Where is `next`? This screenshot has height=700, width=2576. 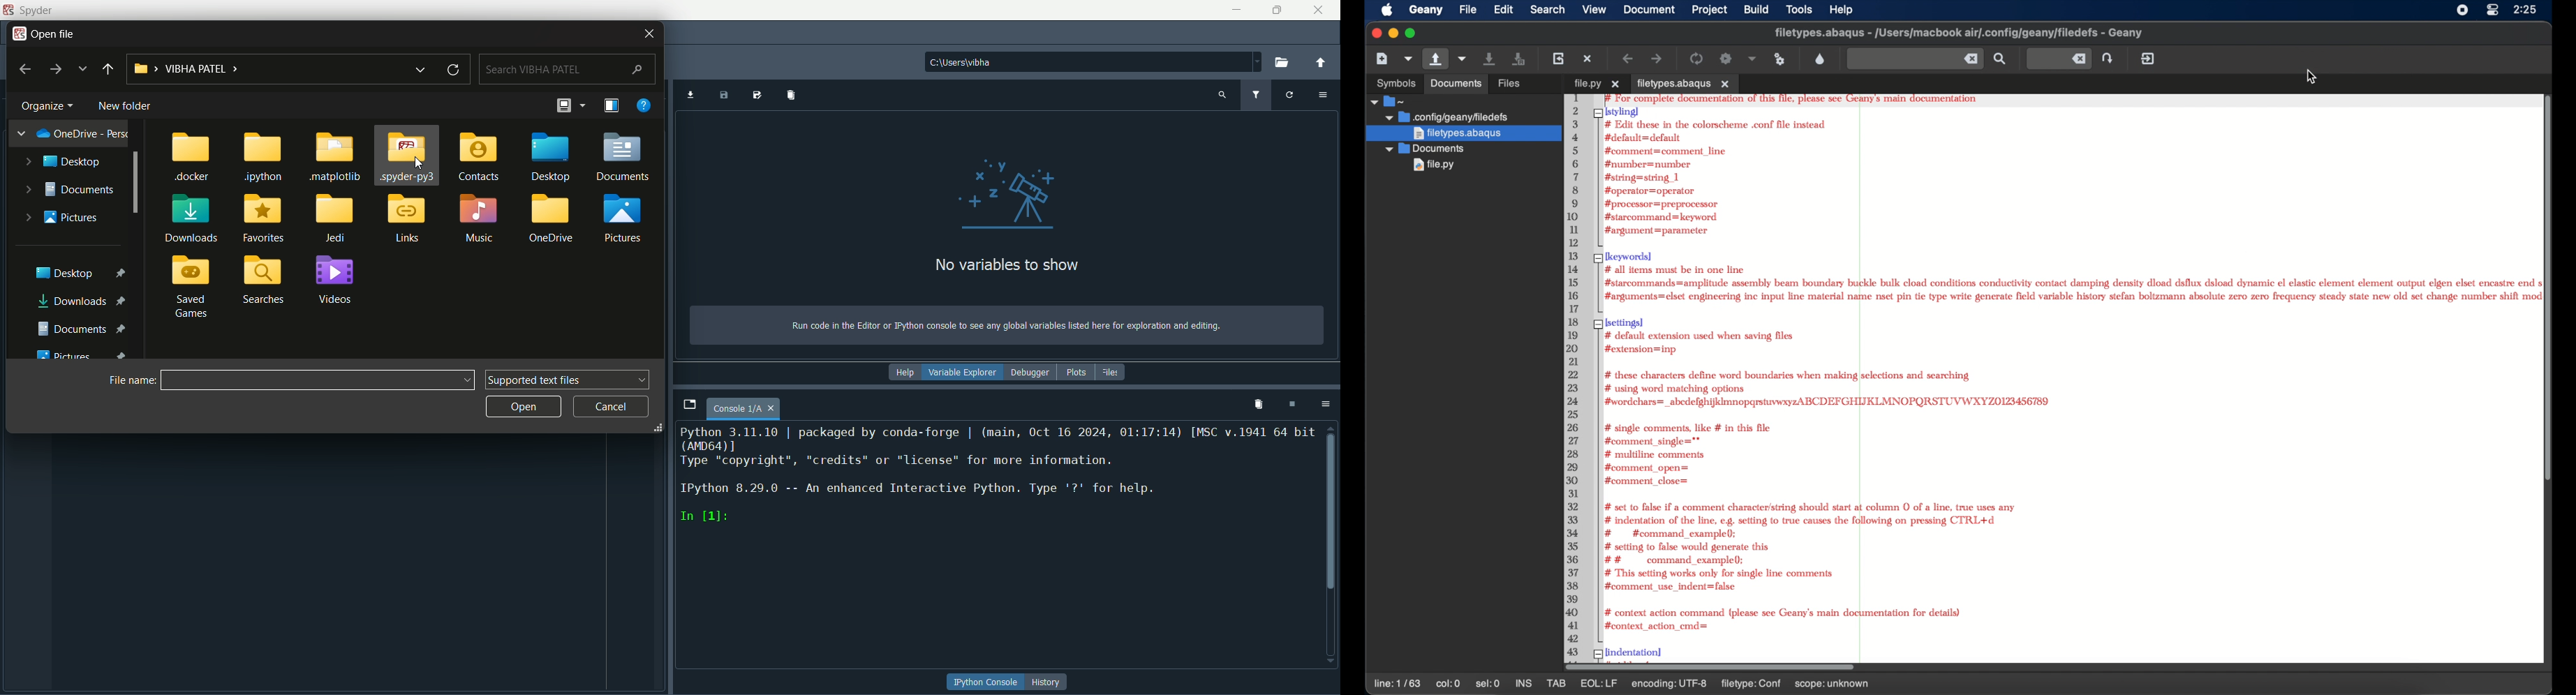 next is located at coordinates (55, 70).